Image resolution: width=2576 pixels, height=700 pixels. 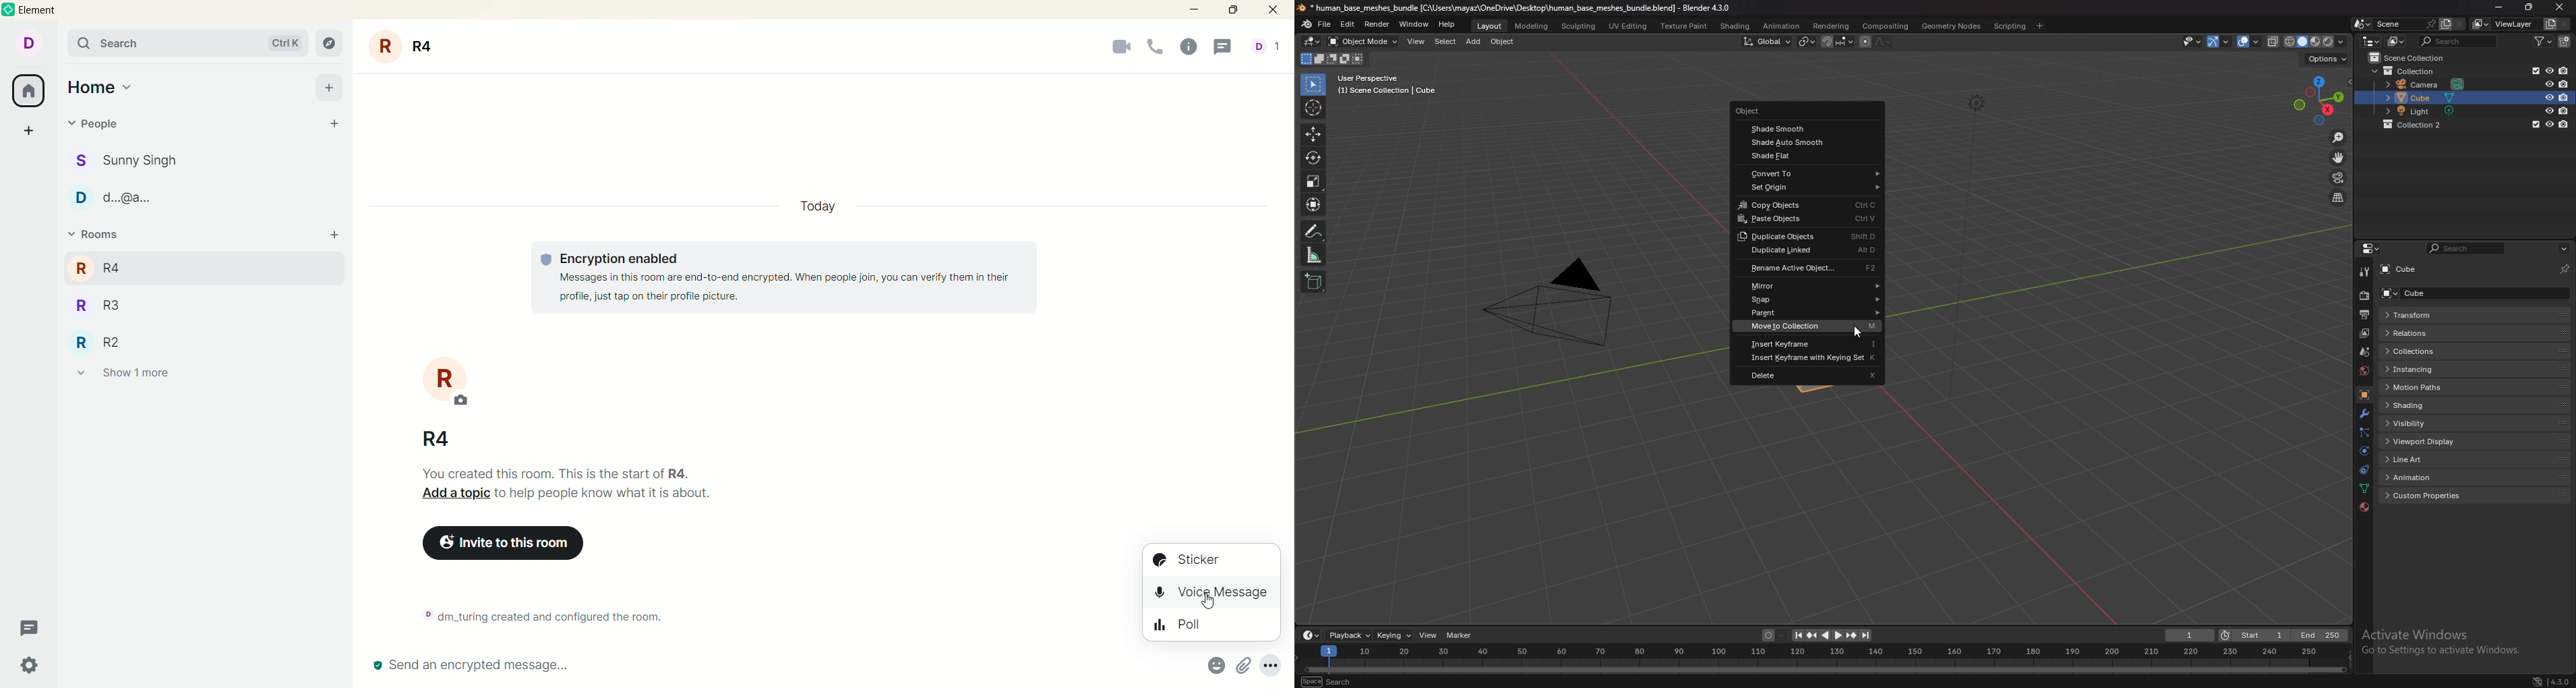 I want to click on output, so click(x=2364, y=315).